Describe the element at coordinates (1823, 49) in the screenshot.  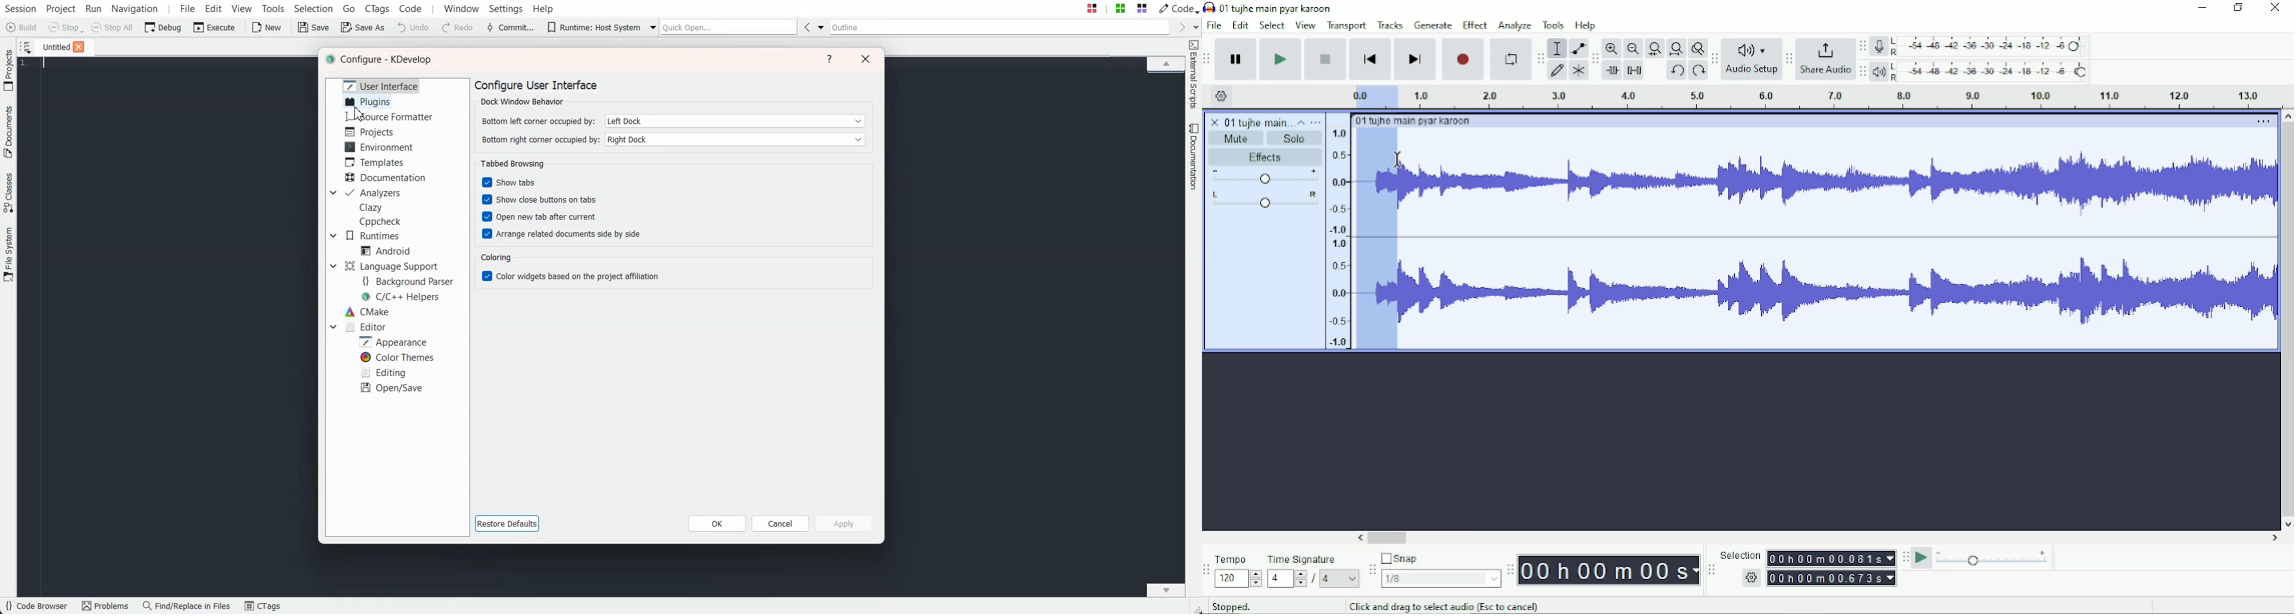
I see `Share Logo` at that location.